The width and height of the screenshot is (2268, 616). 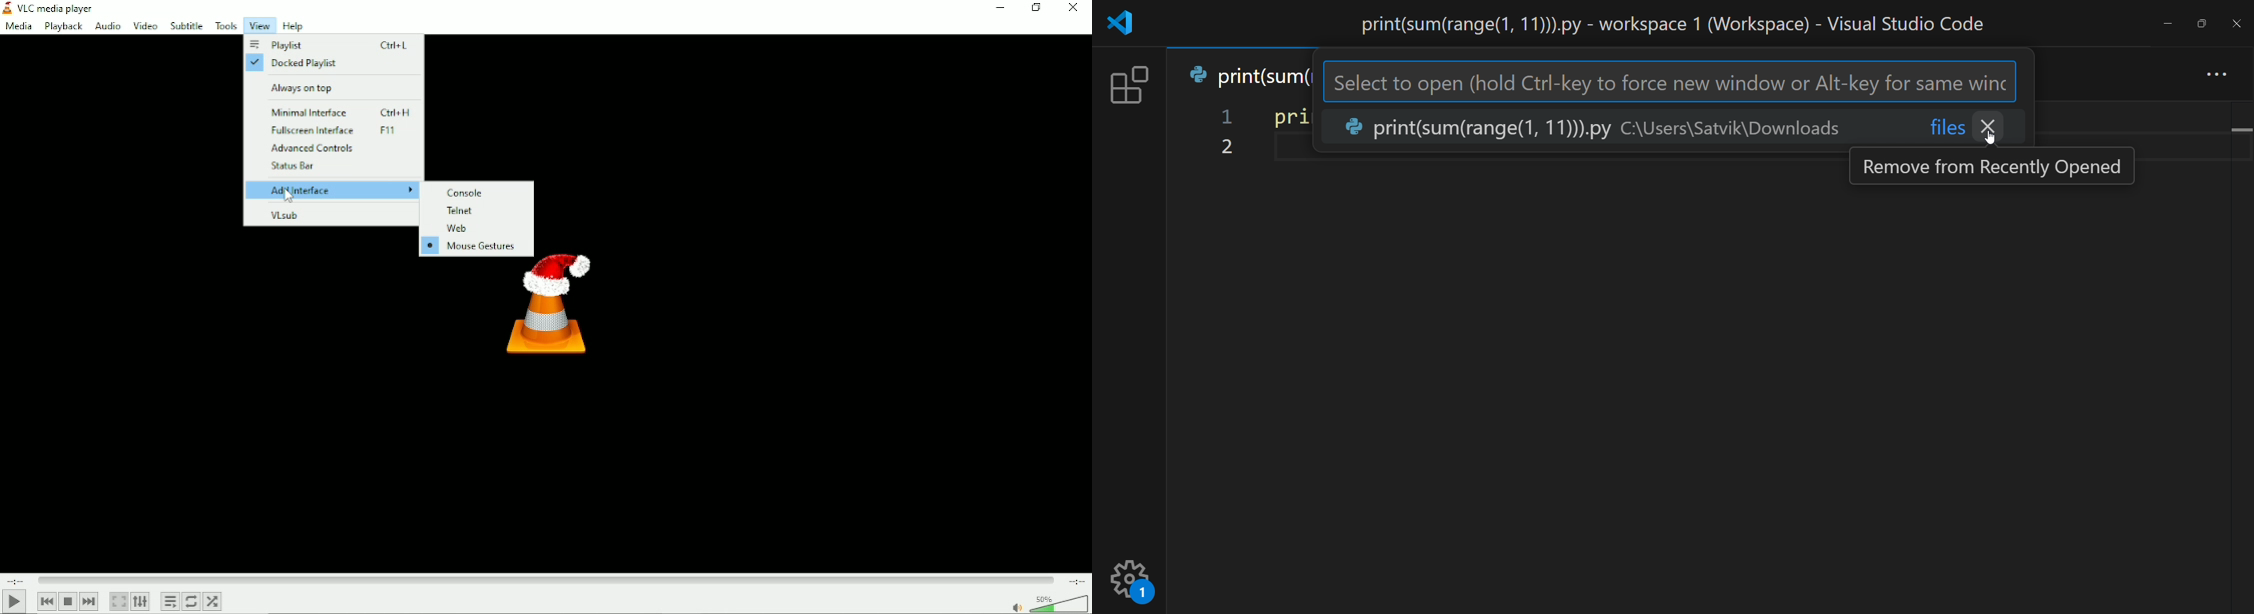 What do you see at coordinates (2239, 346) in the screenshot?
I see `scrollbar` at bounding box center [2239, 346].